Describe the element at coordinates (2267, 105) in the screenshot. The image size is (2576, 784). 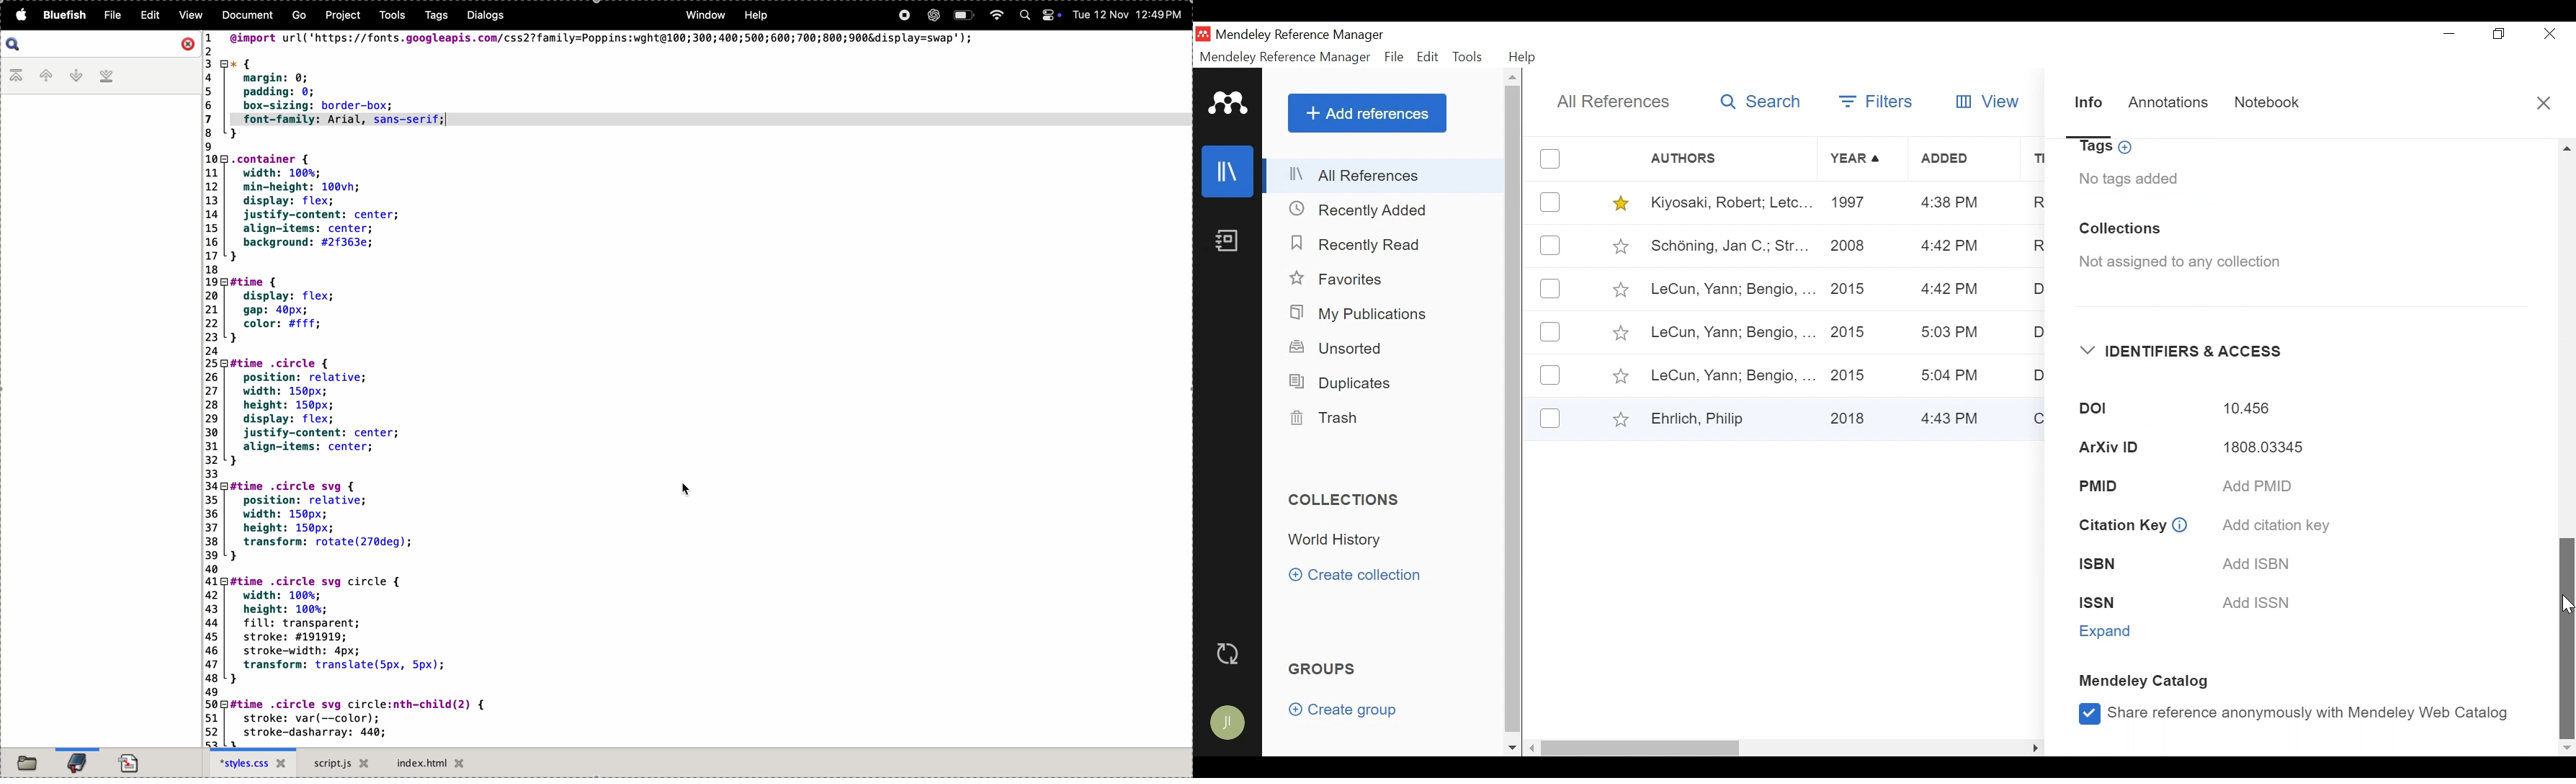
I see `Notebook` at that location.